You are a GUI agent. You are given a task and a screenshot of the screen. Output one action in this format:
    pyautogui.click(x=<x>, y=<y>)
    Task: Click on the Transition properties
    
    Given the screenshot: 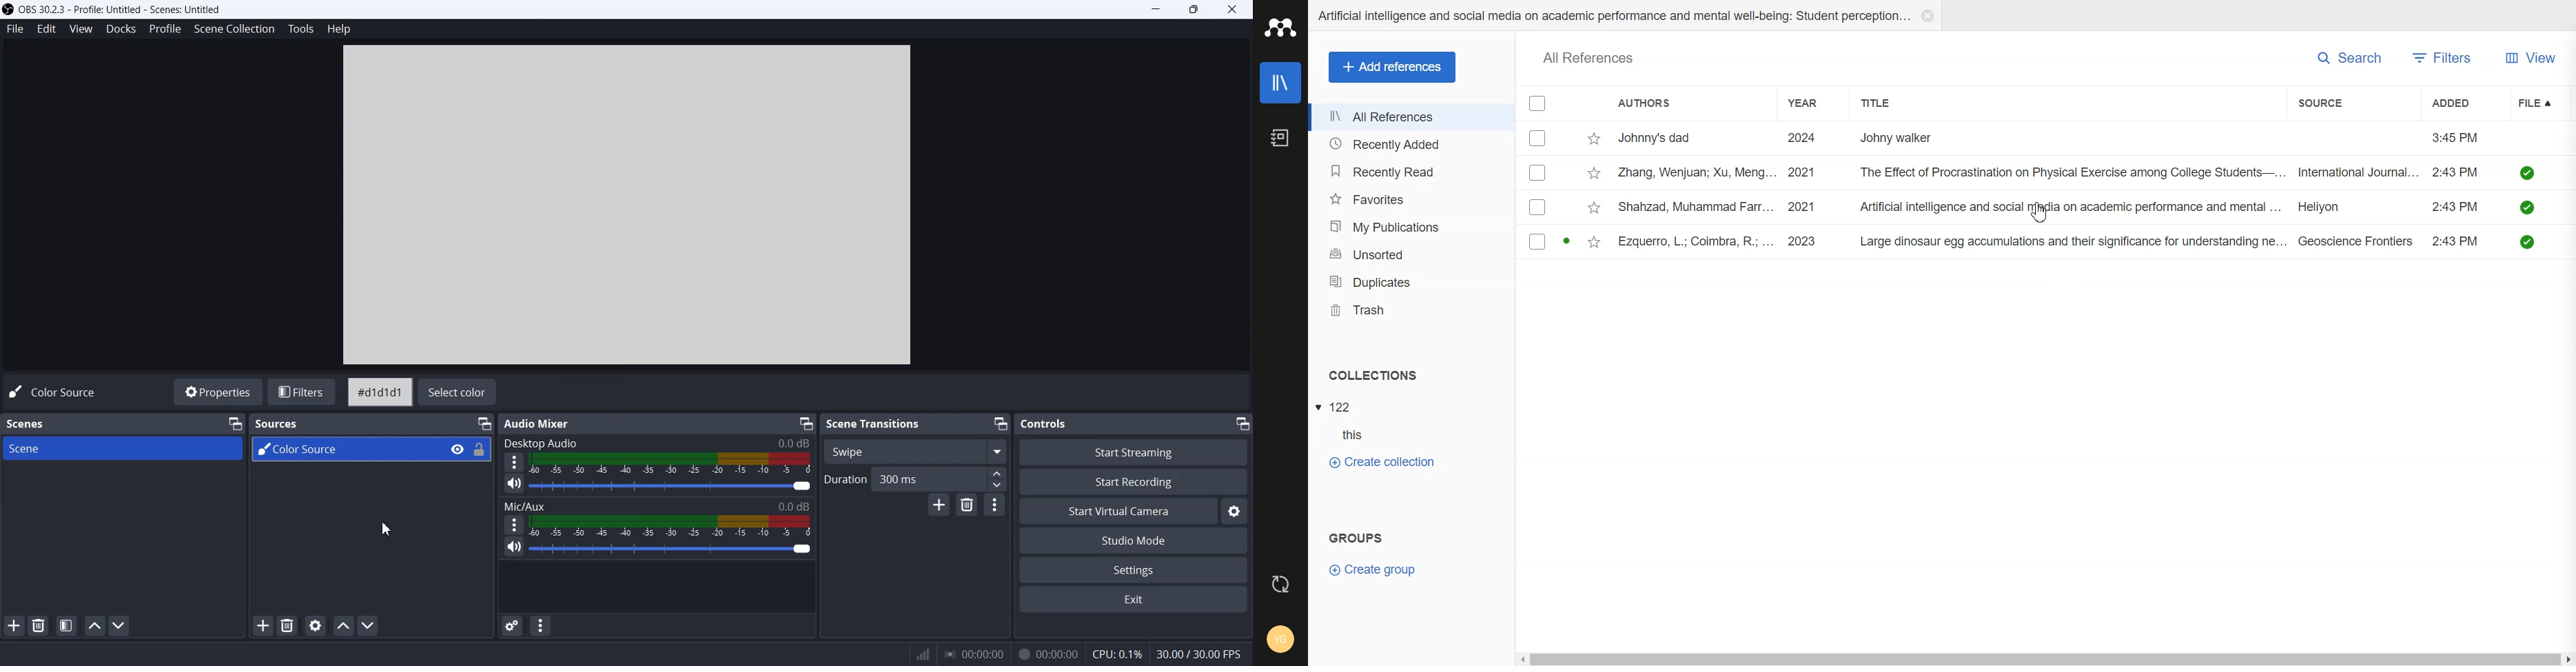 What is the action you would take?
    pyautogui.click(x=995, y=504)
    